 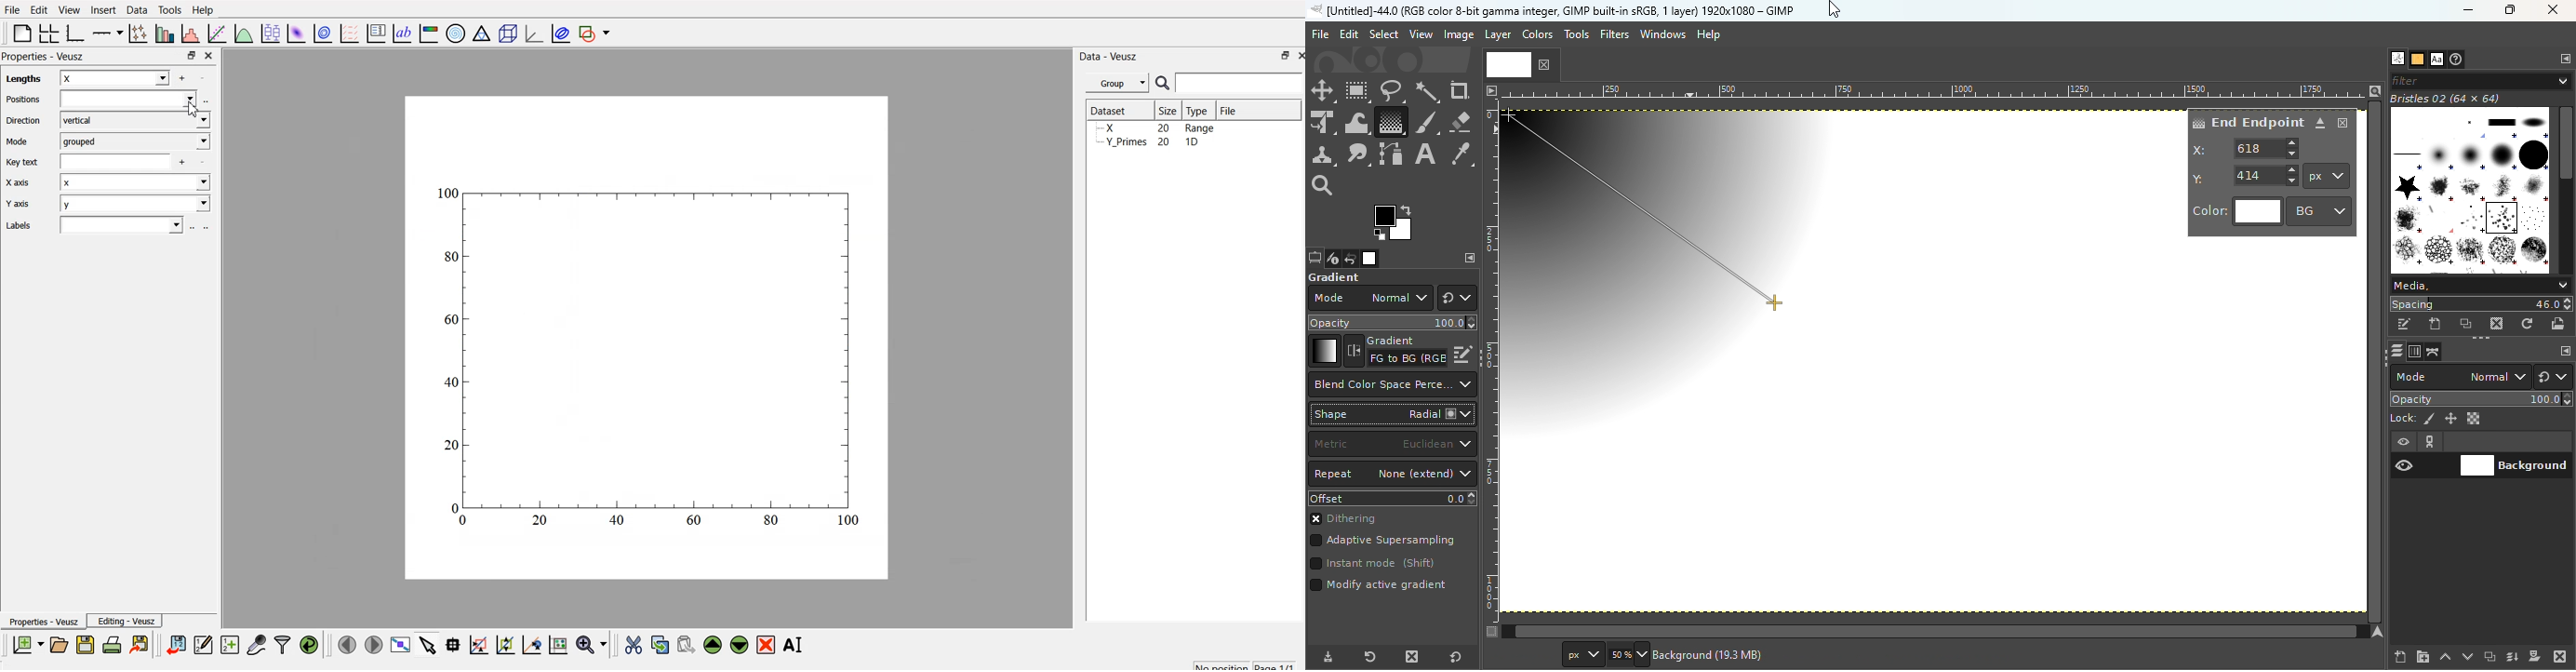 I want to click on filter data, so click(x=282, y=643).